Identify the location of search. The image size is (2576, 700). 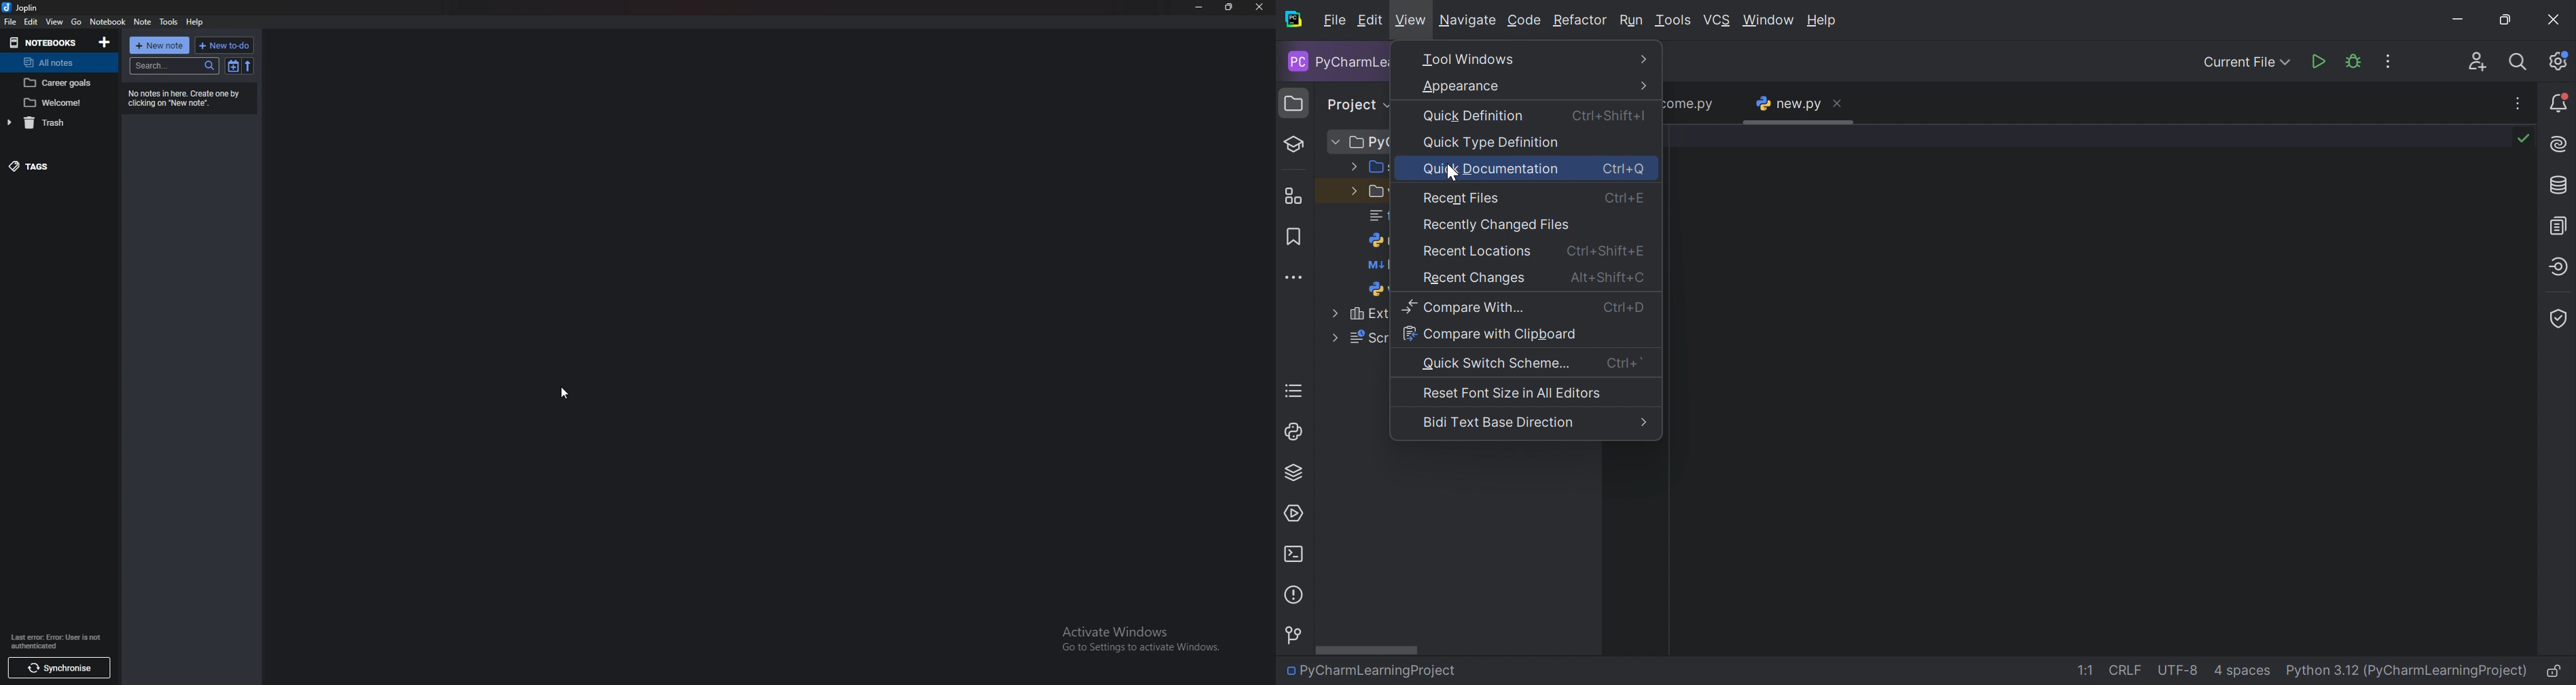
(174, 66).